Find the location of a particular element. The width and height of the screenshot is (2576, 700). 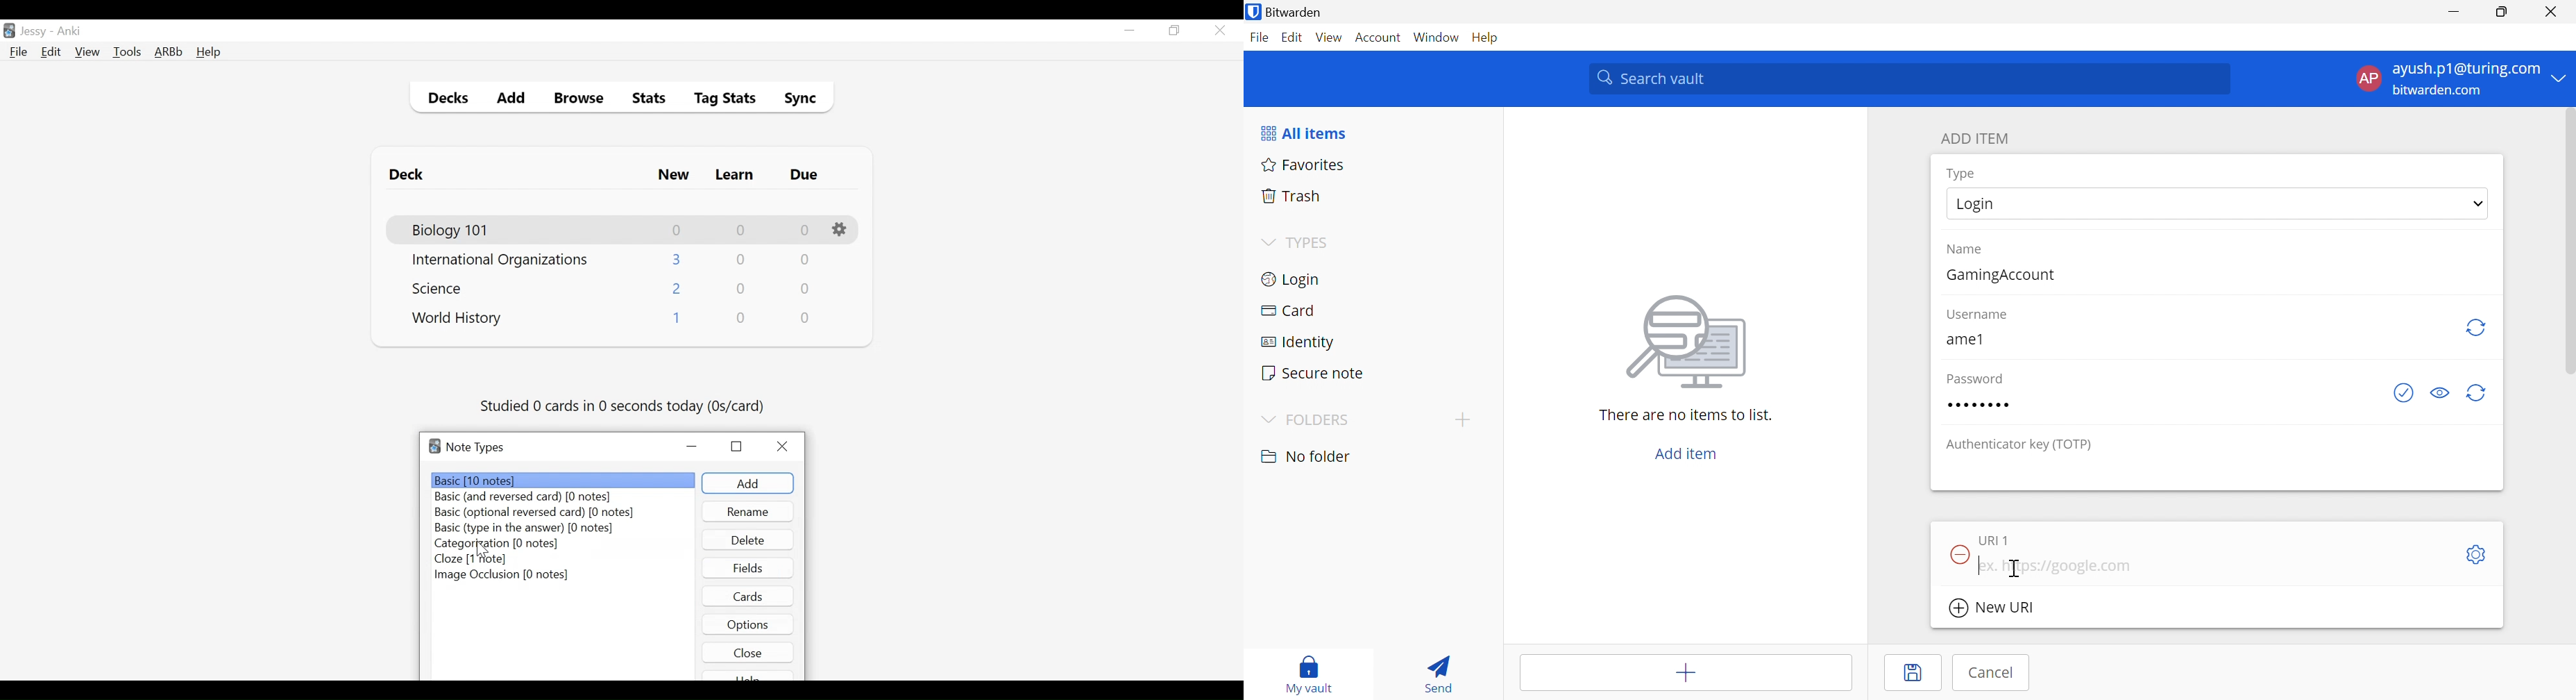

Help is located at coordinates (1484, 38).